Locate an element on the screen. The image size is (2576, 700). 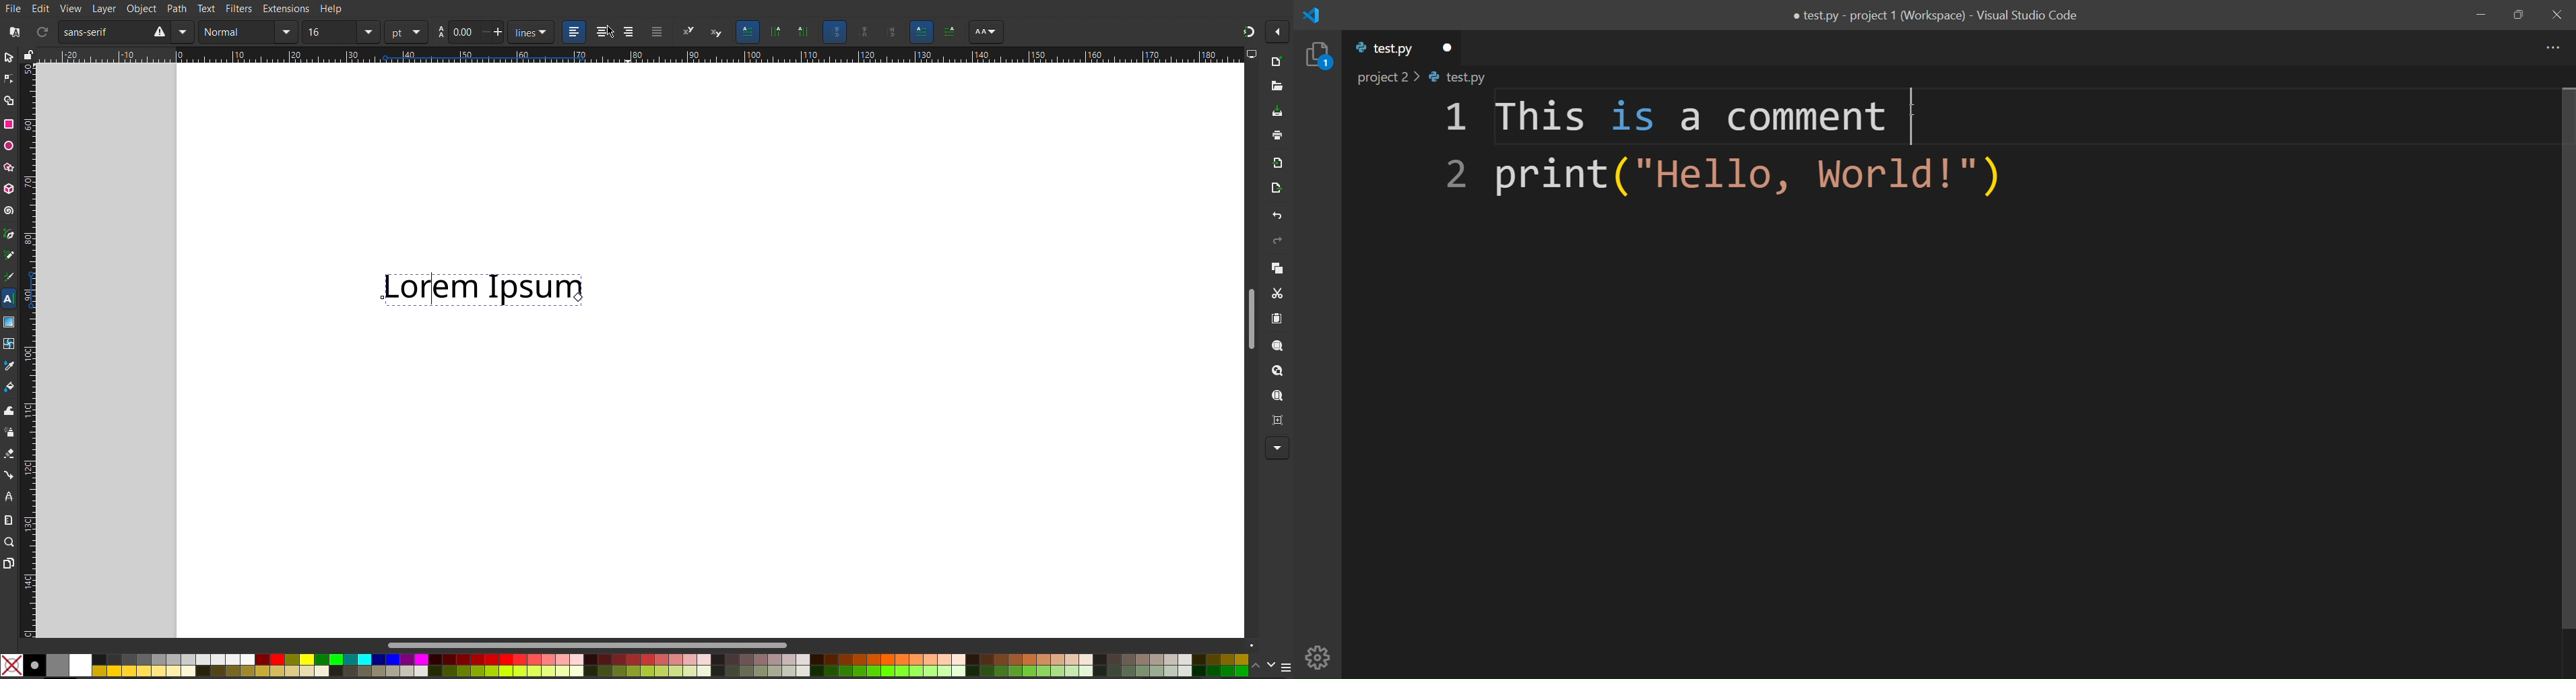
Font is located at coordinates (126, 31).